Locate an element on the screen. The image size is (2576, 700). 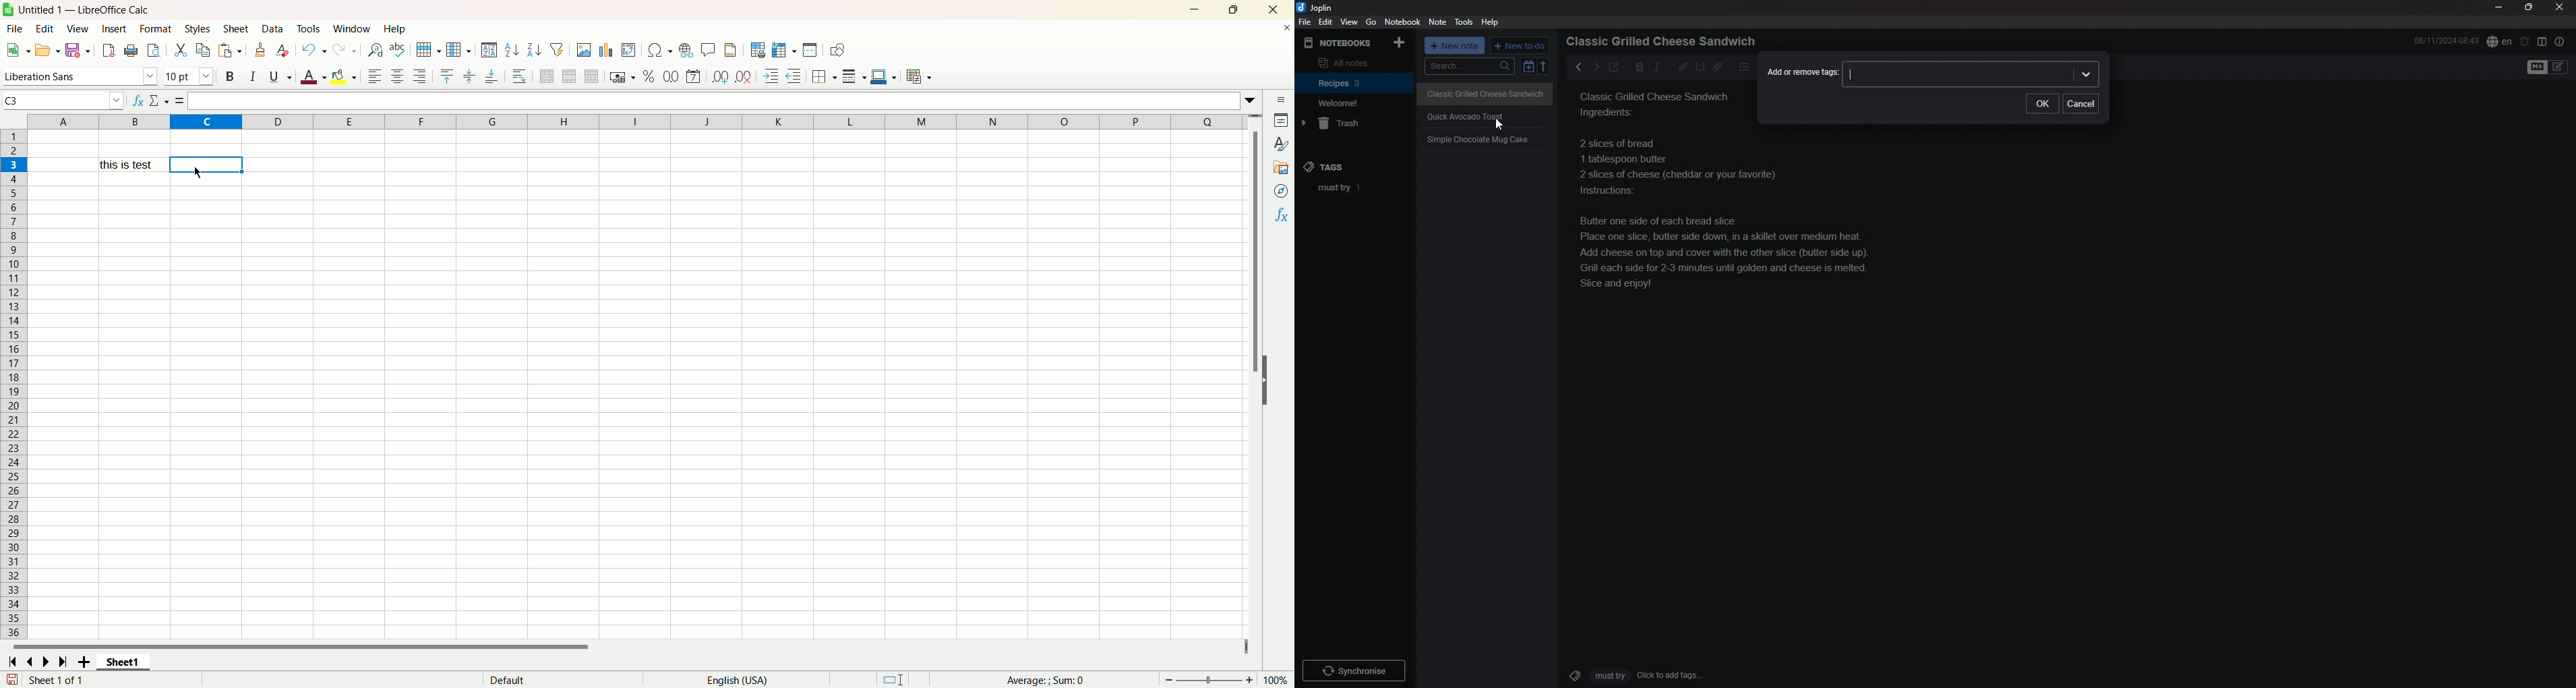
navigator is located at coordinates (1282, 190).